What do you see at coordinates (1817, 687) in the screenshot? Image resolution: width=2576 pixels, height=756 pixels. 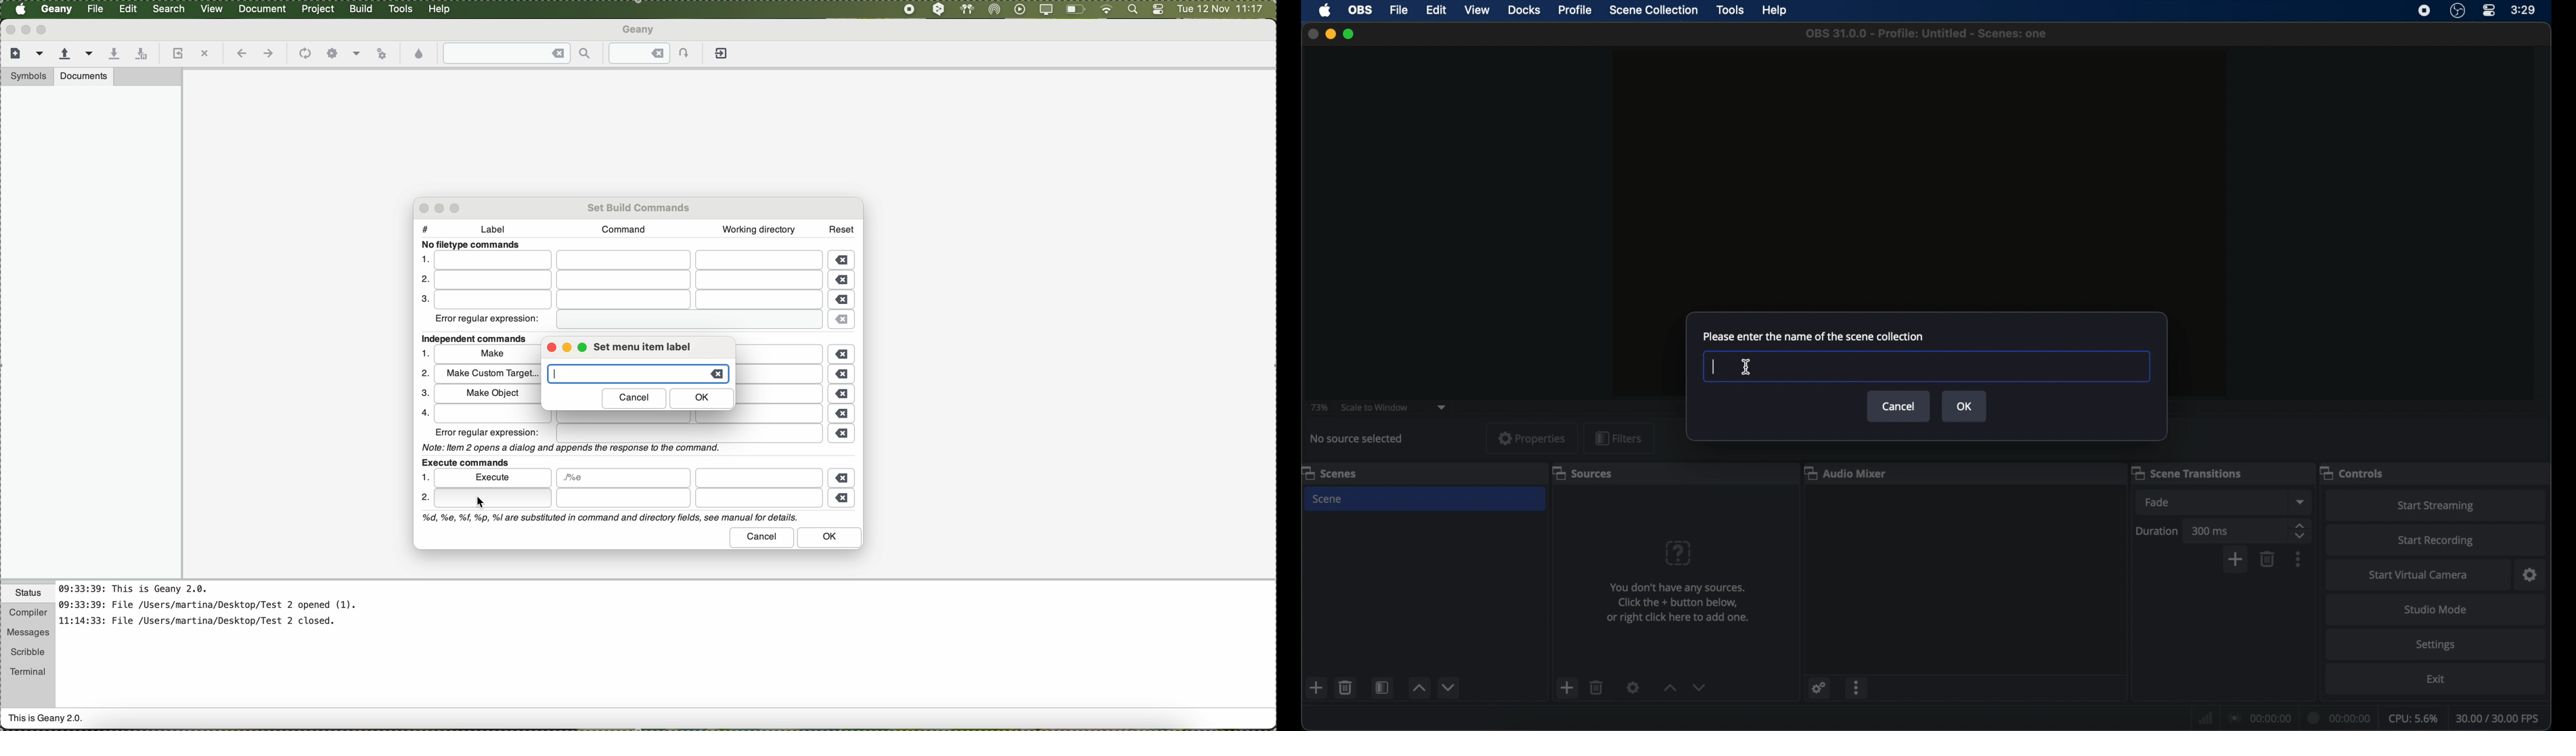 I see `settings` at bounding box center [1817, 687].